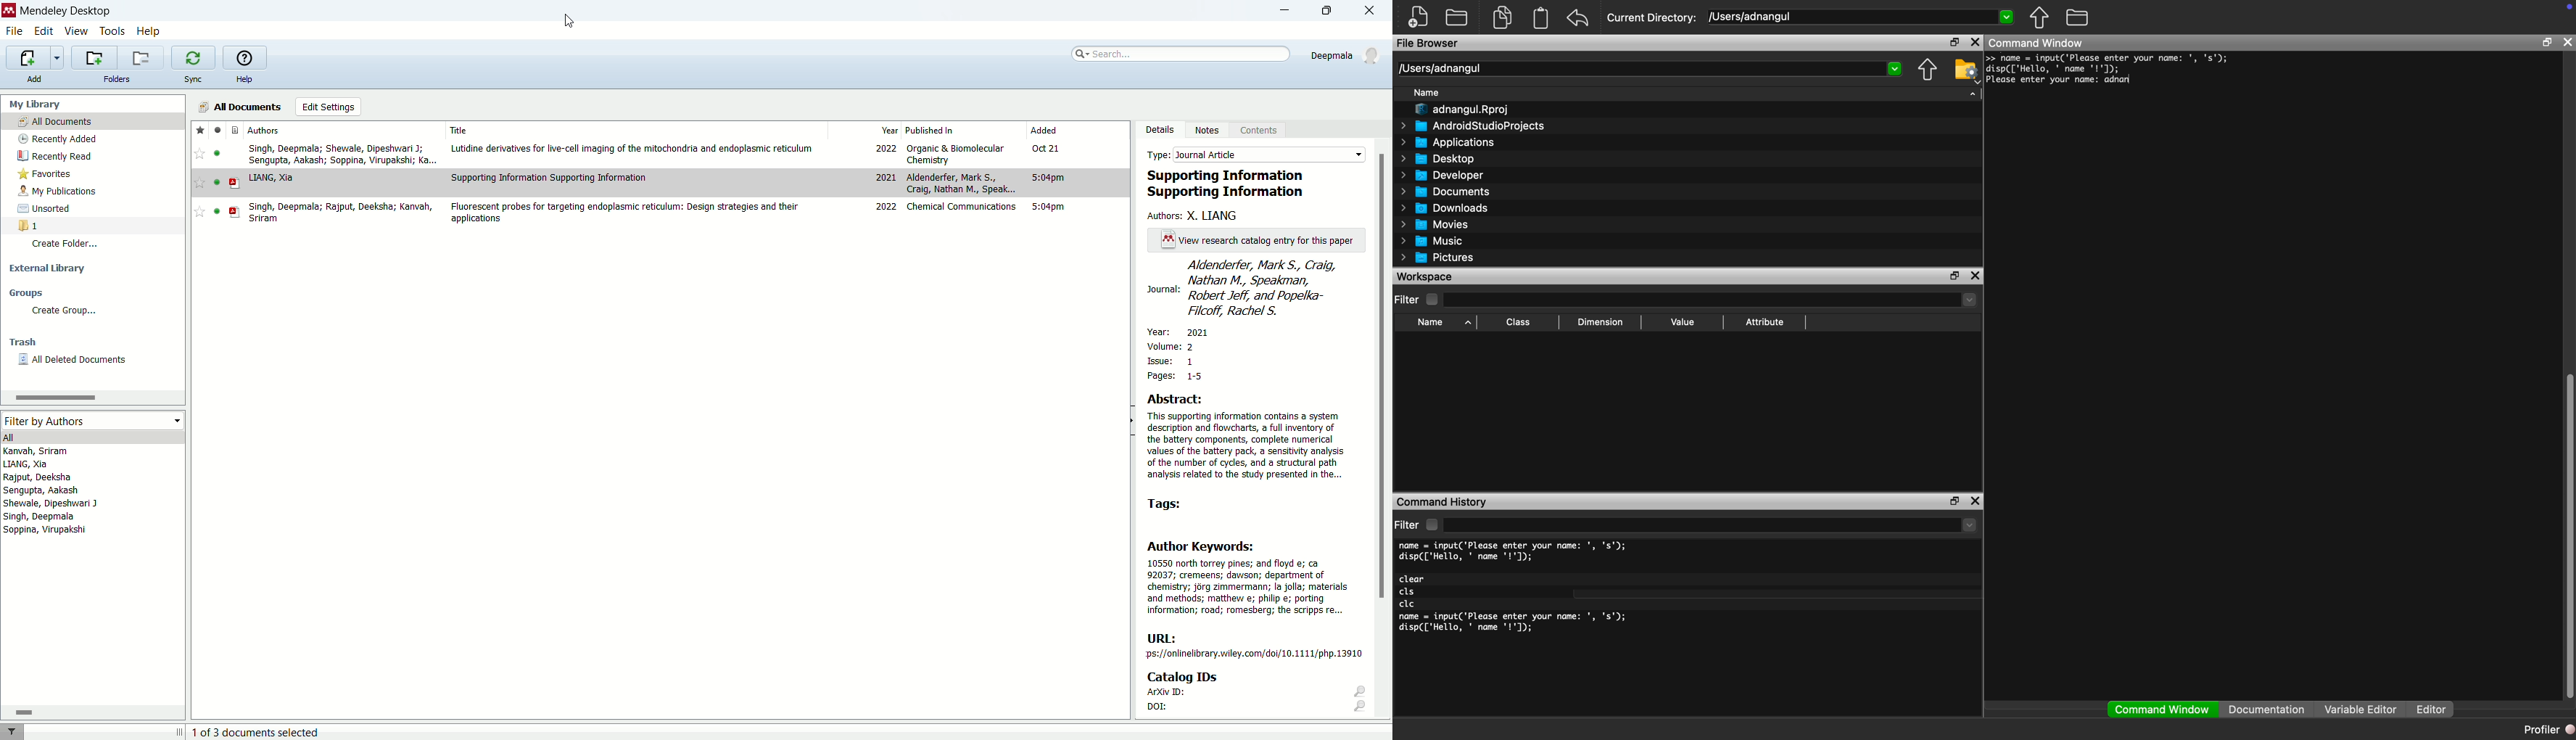  I want to click on remove current folder, so click(142, 57).